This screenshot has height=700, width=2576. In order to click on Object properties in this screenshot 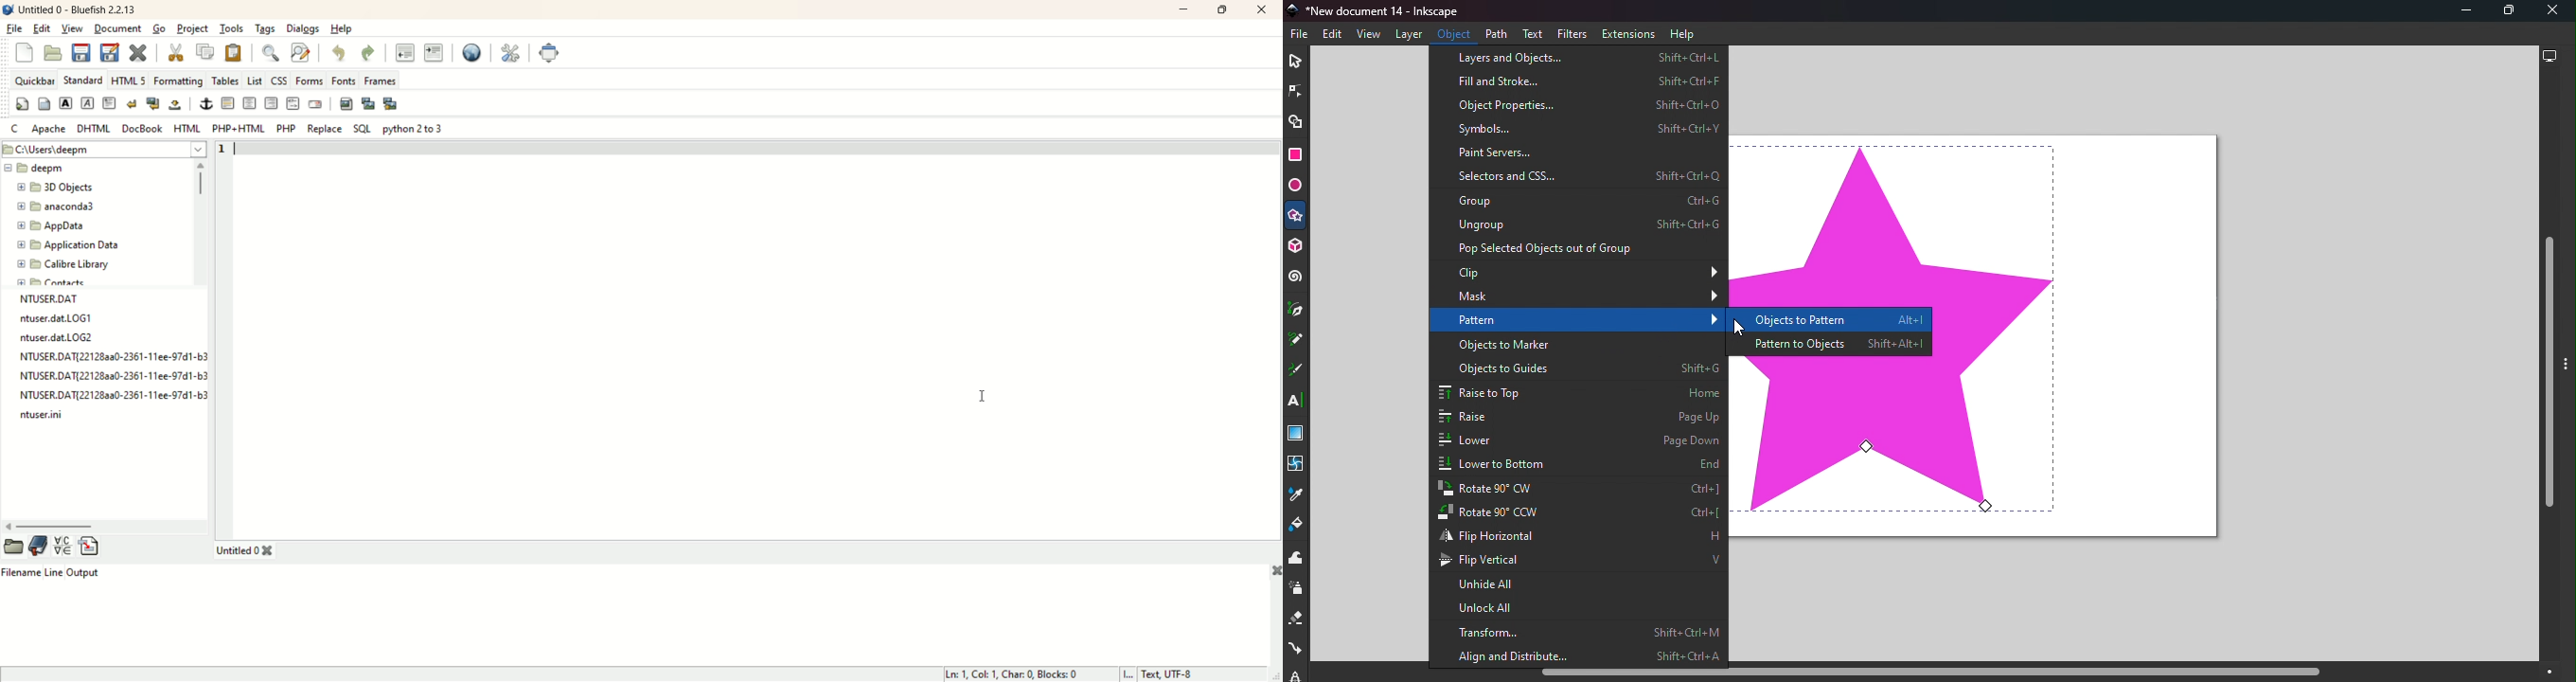, I will do `click(1591, 104)`.